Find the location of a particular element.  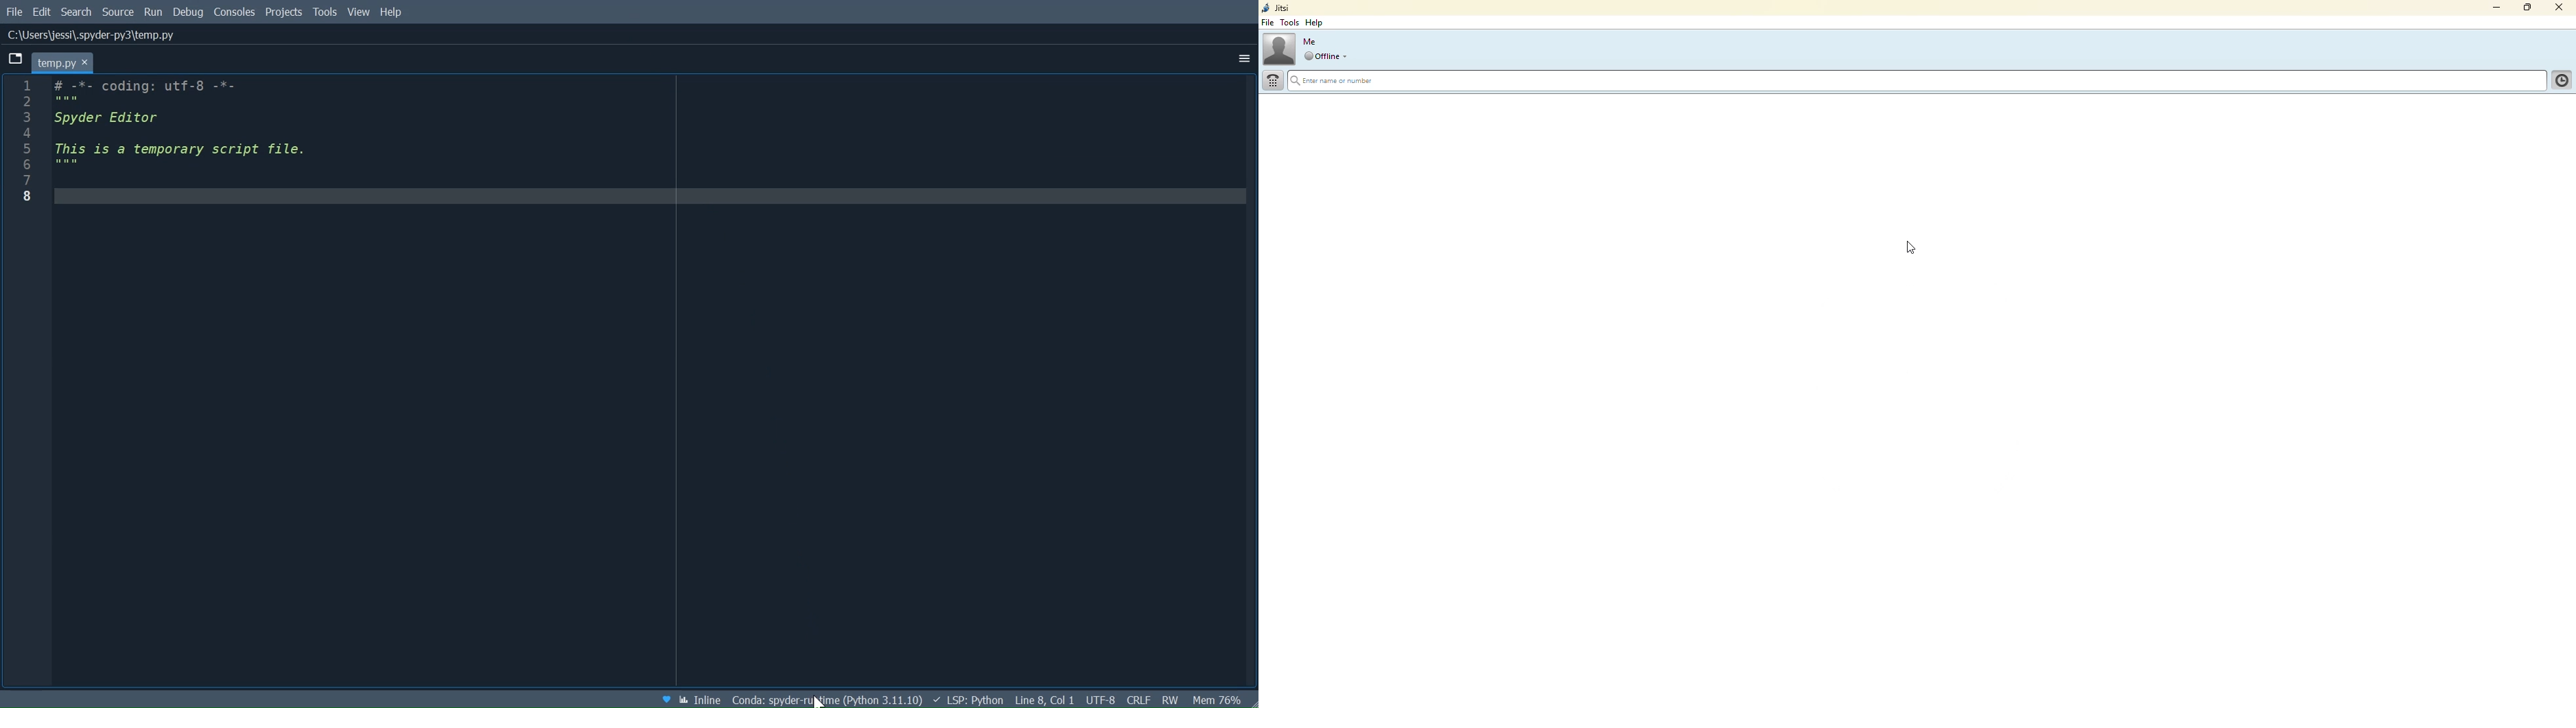

File Permissions is located at coordinates (1170, 700).